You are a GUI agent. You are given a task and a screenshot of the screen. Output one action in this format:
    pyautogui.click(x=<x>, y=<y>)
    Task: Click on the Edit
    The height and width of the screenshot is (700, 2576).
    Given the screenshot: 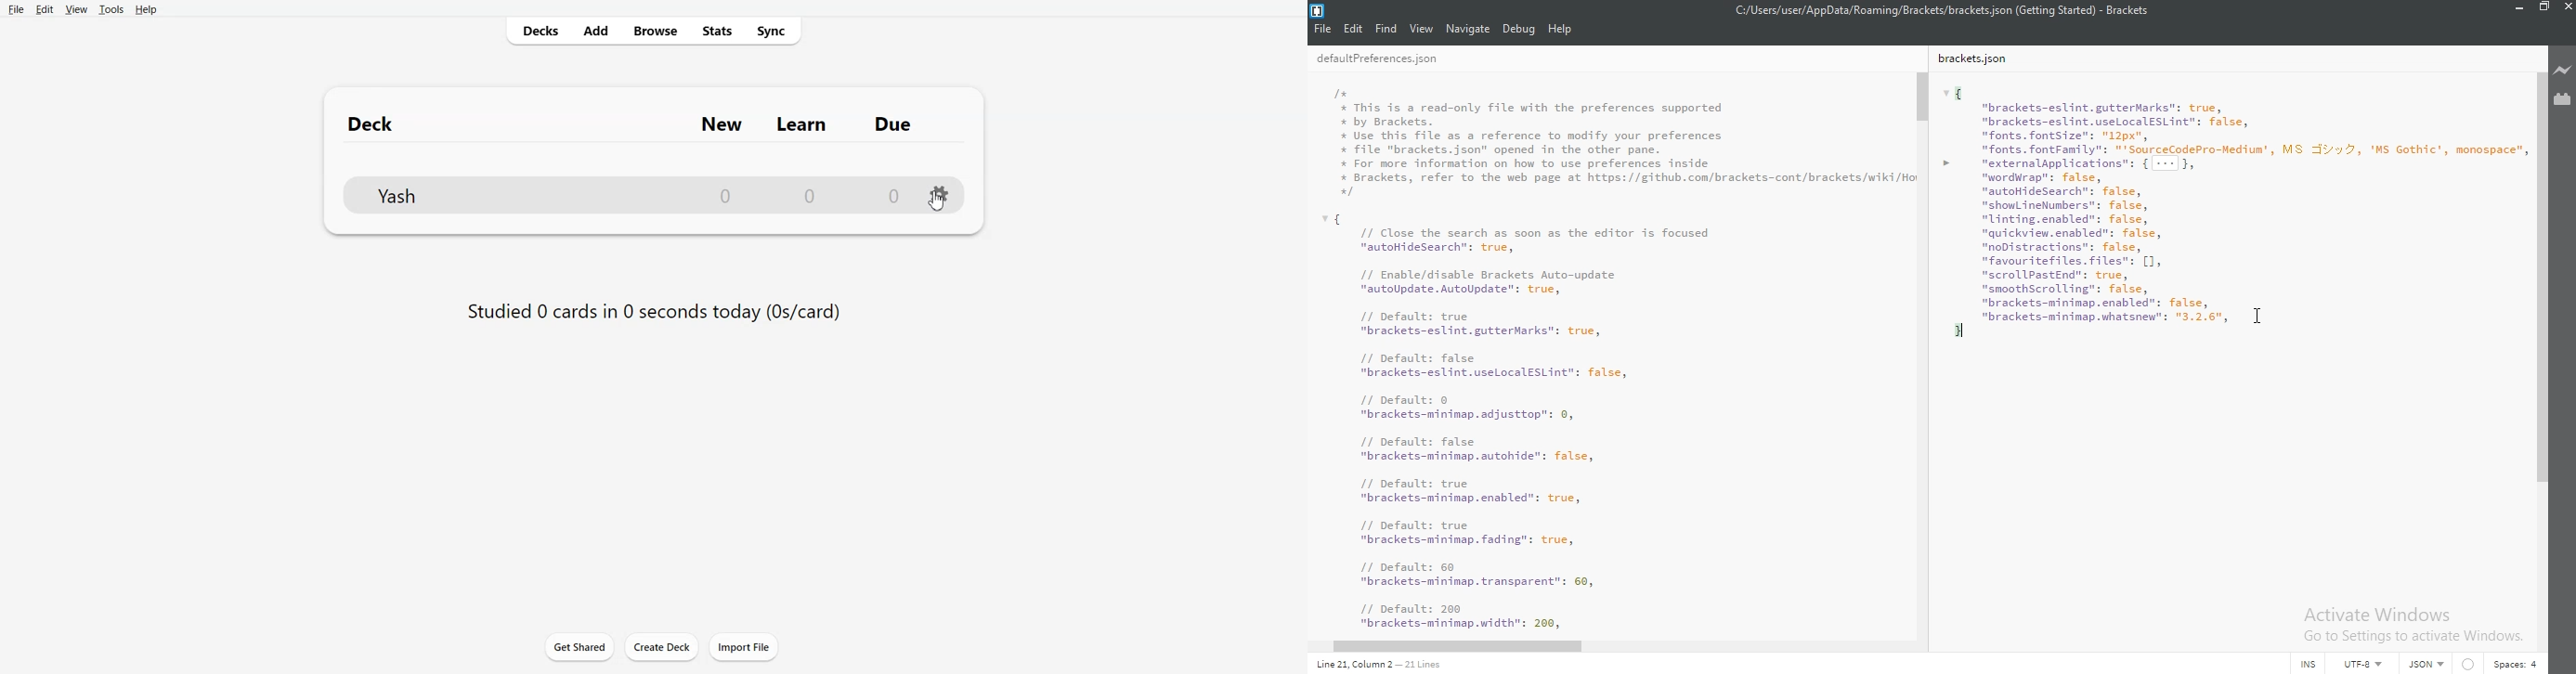 What is the action you would take?
    pyautogui.click(x=43, y=10)
    